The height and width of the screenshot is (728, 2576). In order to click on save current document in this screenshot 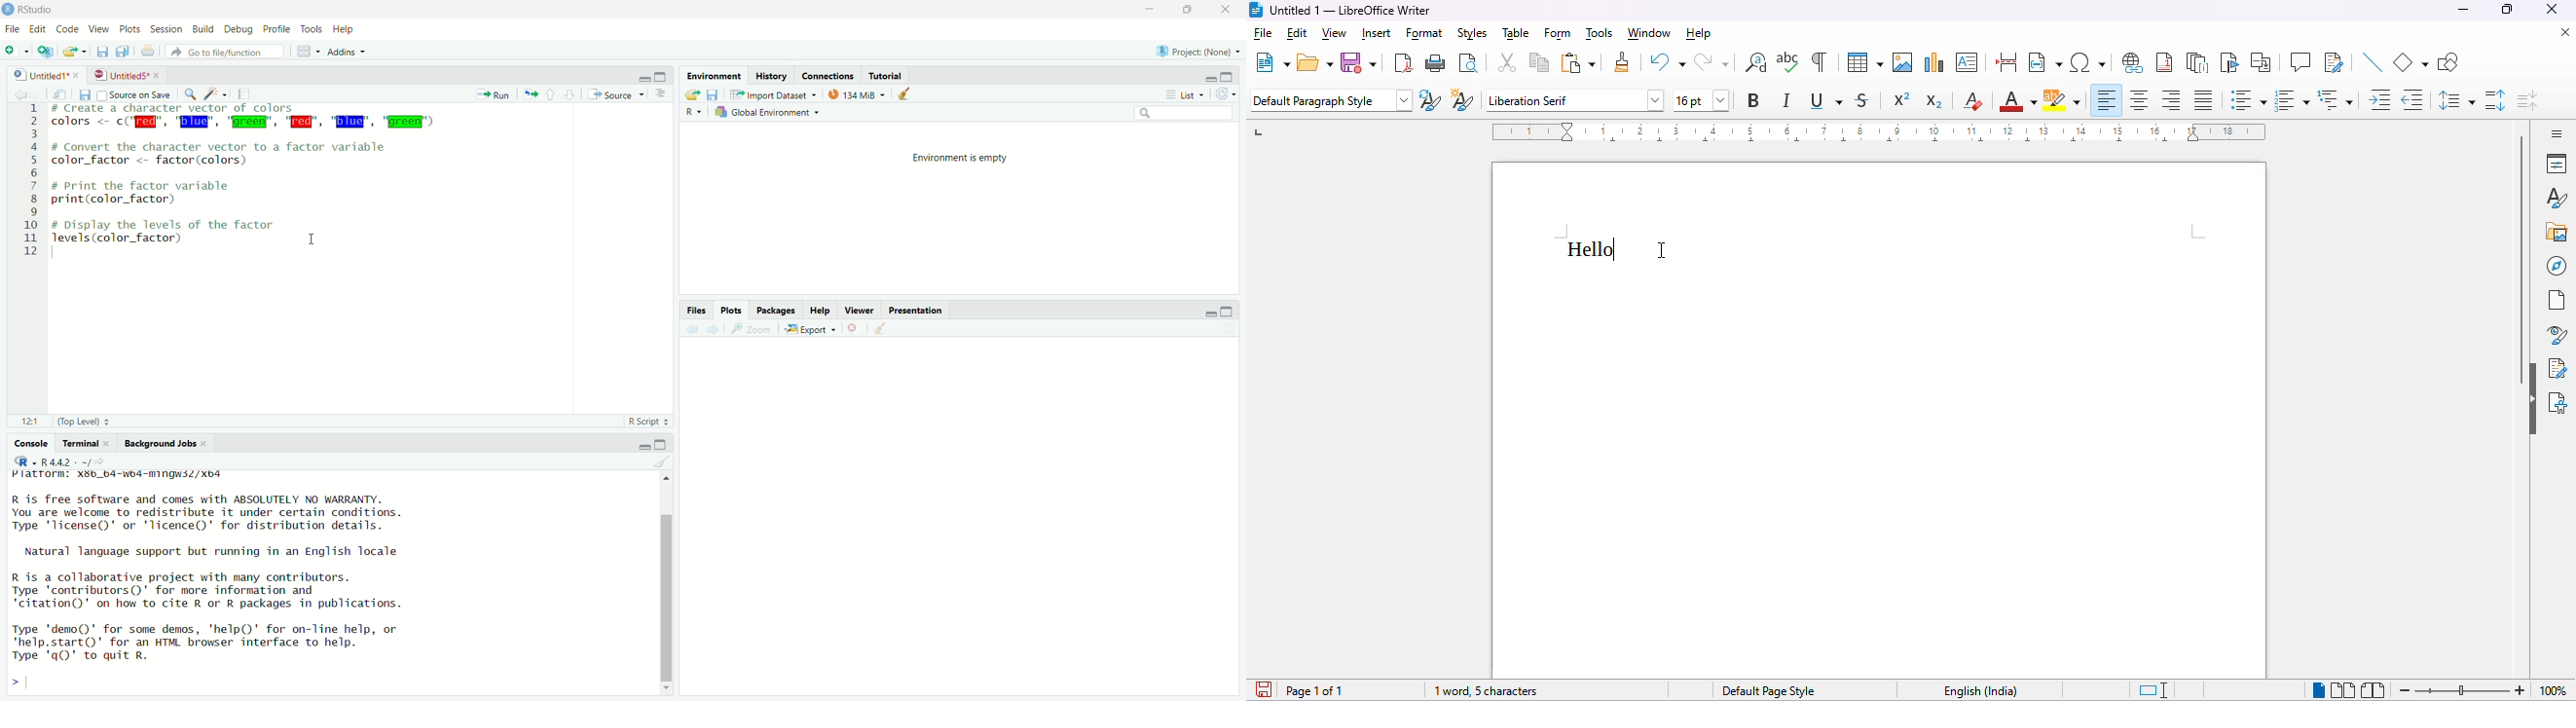, I will do `click(100, 51)`.